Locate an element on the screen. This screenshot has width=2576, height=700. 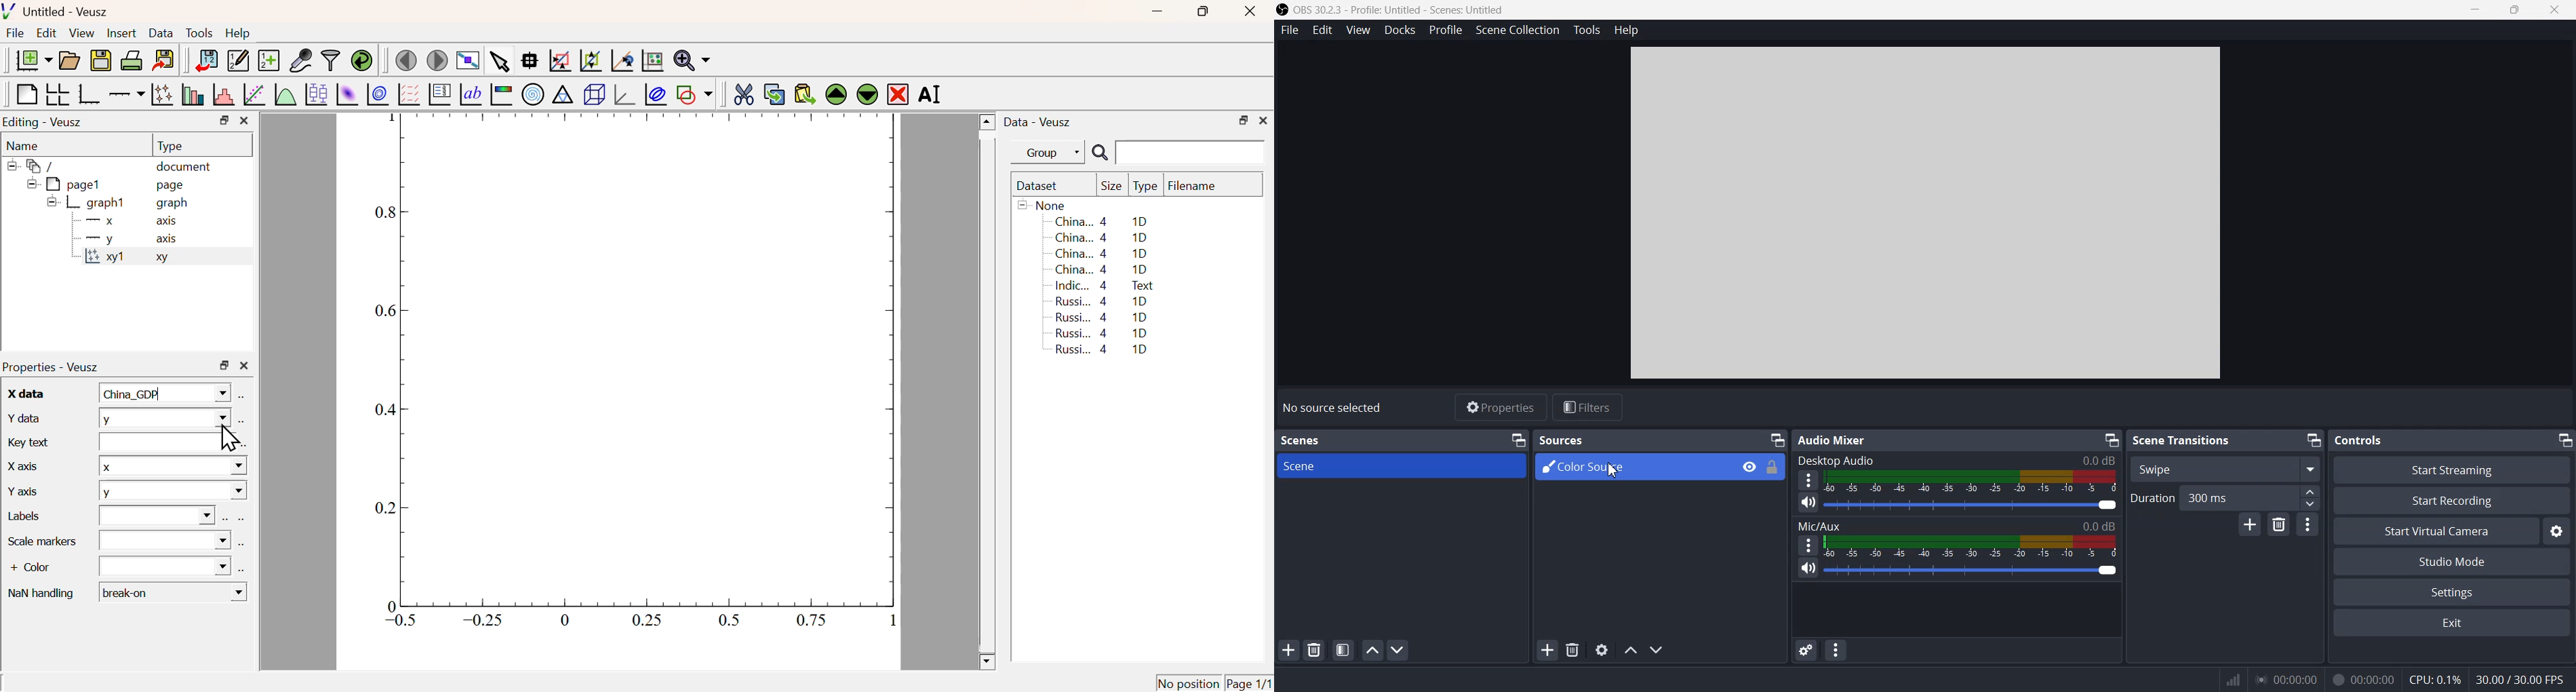
More is located at coordinates (1808, 480).